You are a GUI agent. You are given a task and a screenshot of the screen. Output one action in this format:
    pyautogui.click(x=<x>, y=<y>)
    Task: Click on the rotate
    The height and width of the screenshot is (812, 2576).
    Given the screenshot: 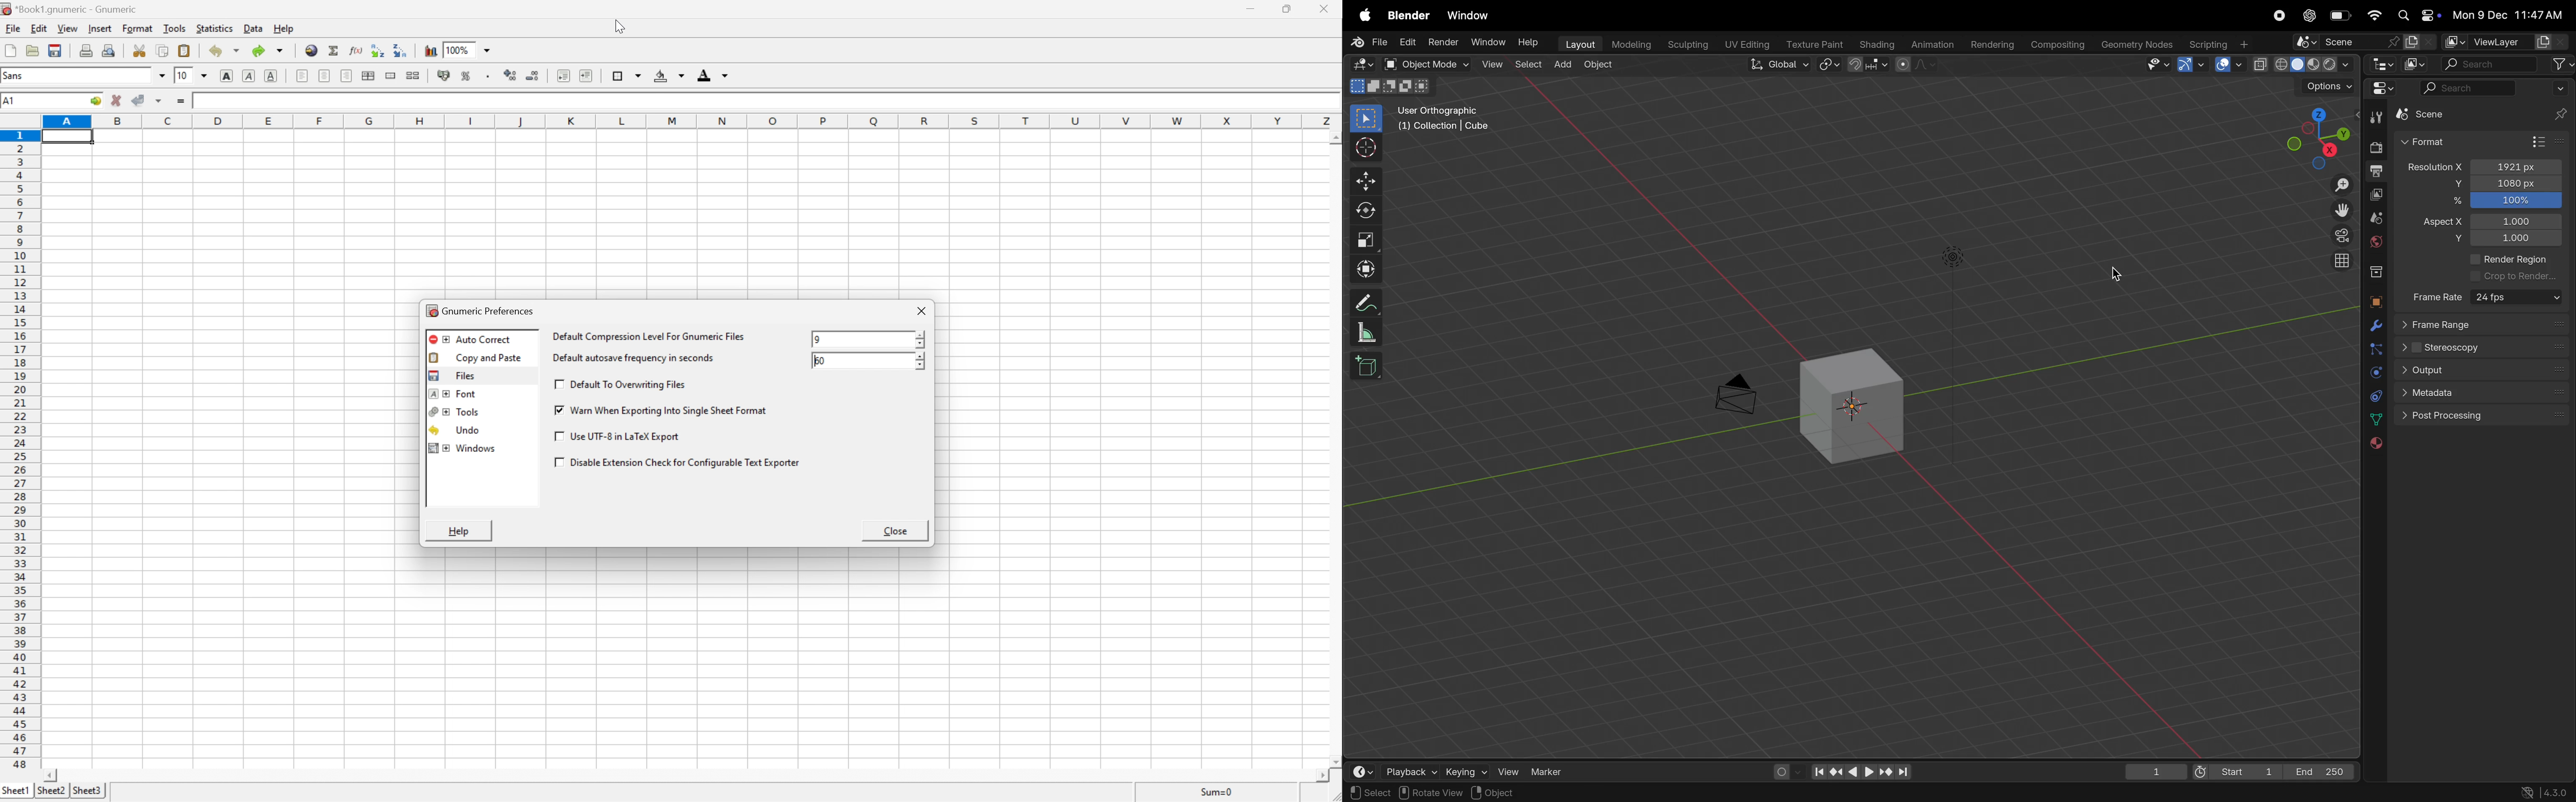 What is the action you would take?
    pyautogui.click(x=1362, y=209)
    